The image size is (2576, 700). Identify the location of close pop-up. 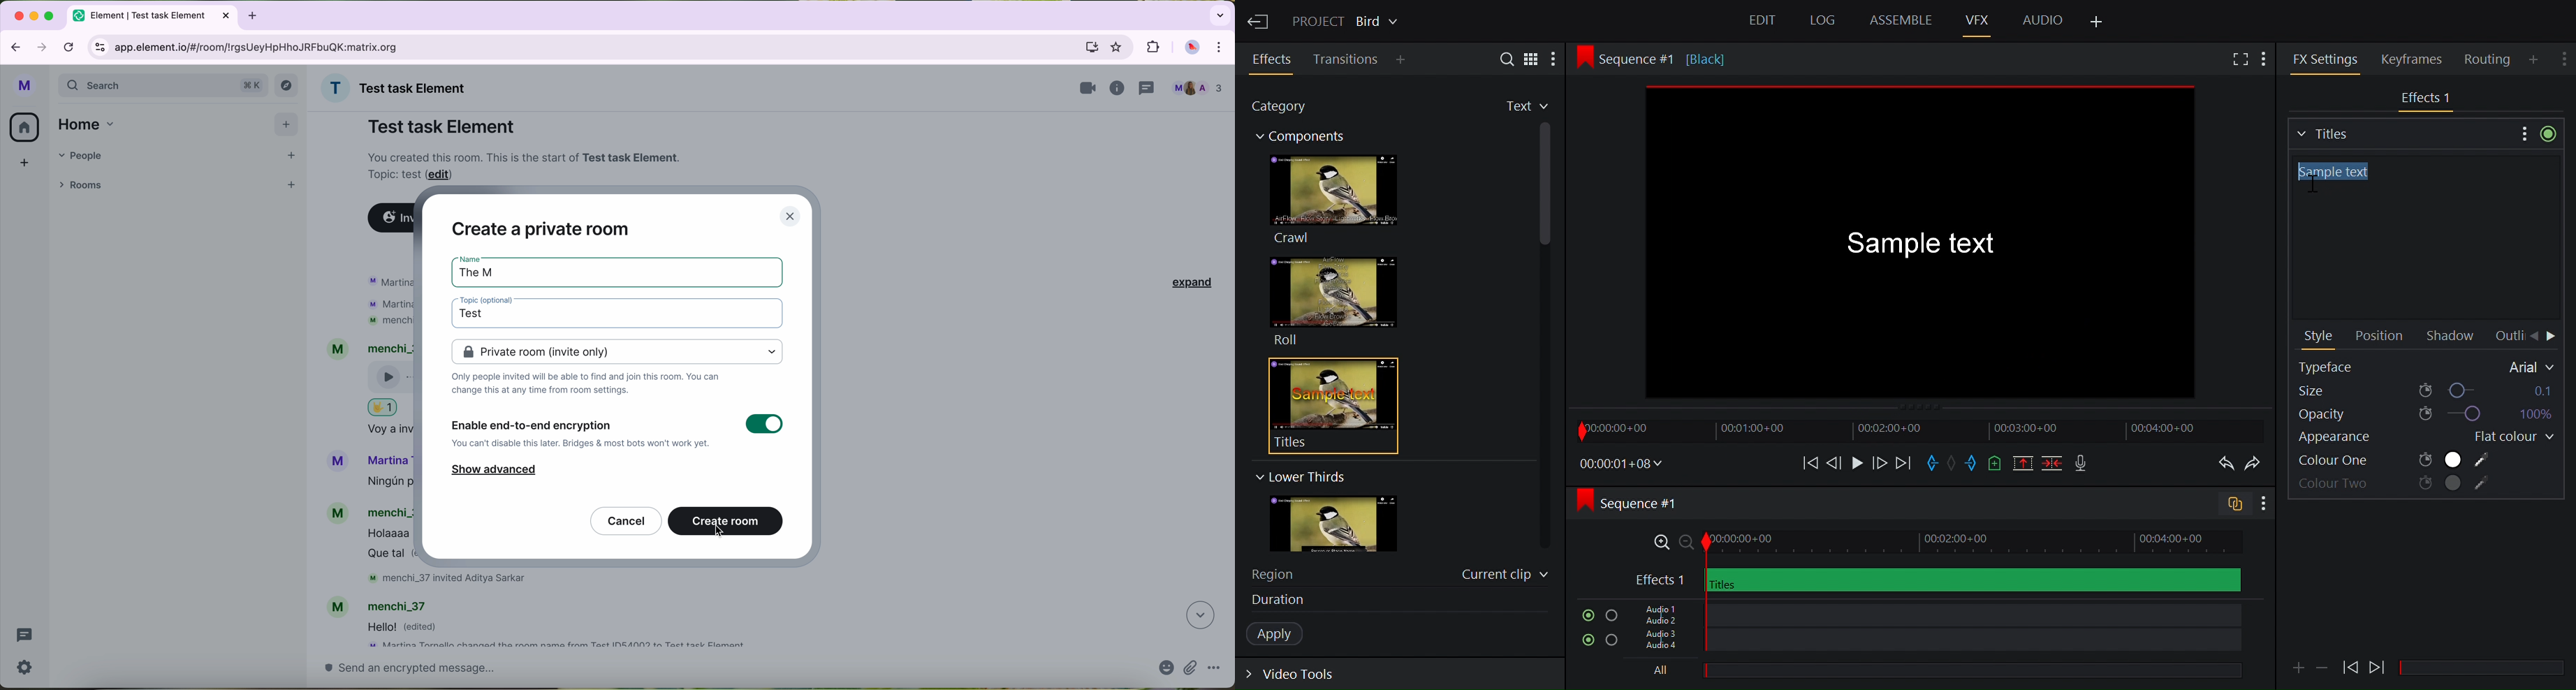
(792, 216).